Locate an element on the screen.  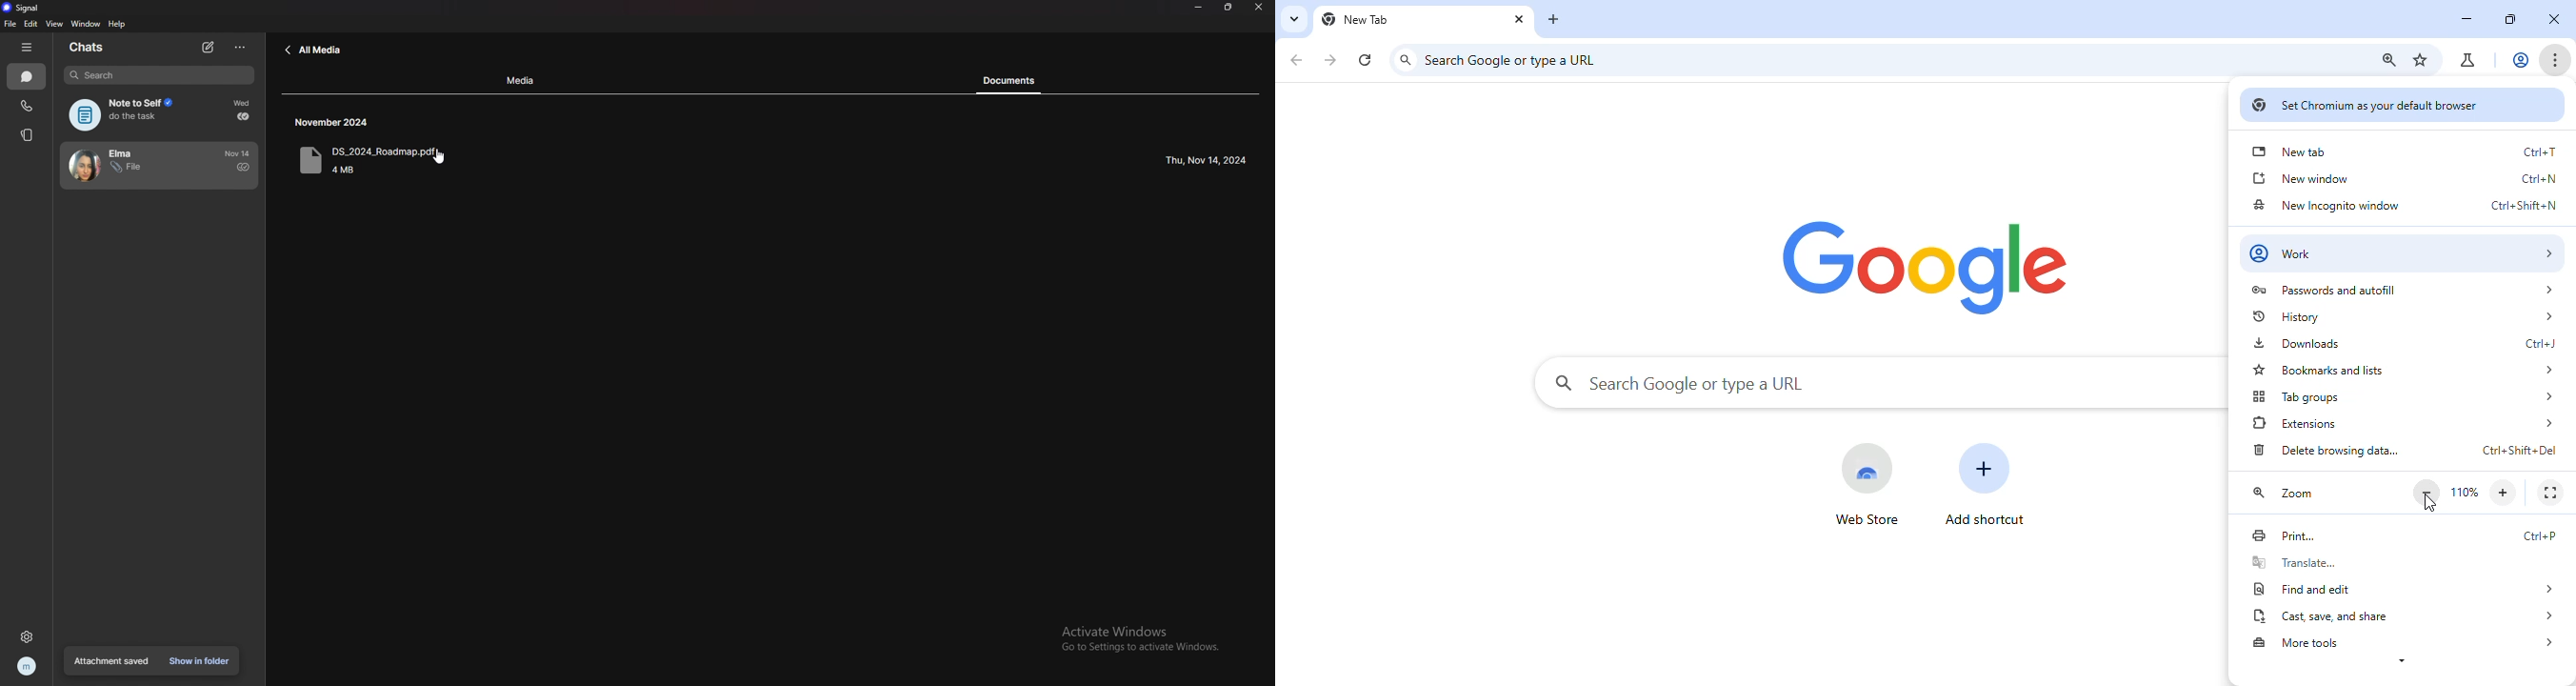
time is located at coordinates (239, 153).